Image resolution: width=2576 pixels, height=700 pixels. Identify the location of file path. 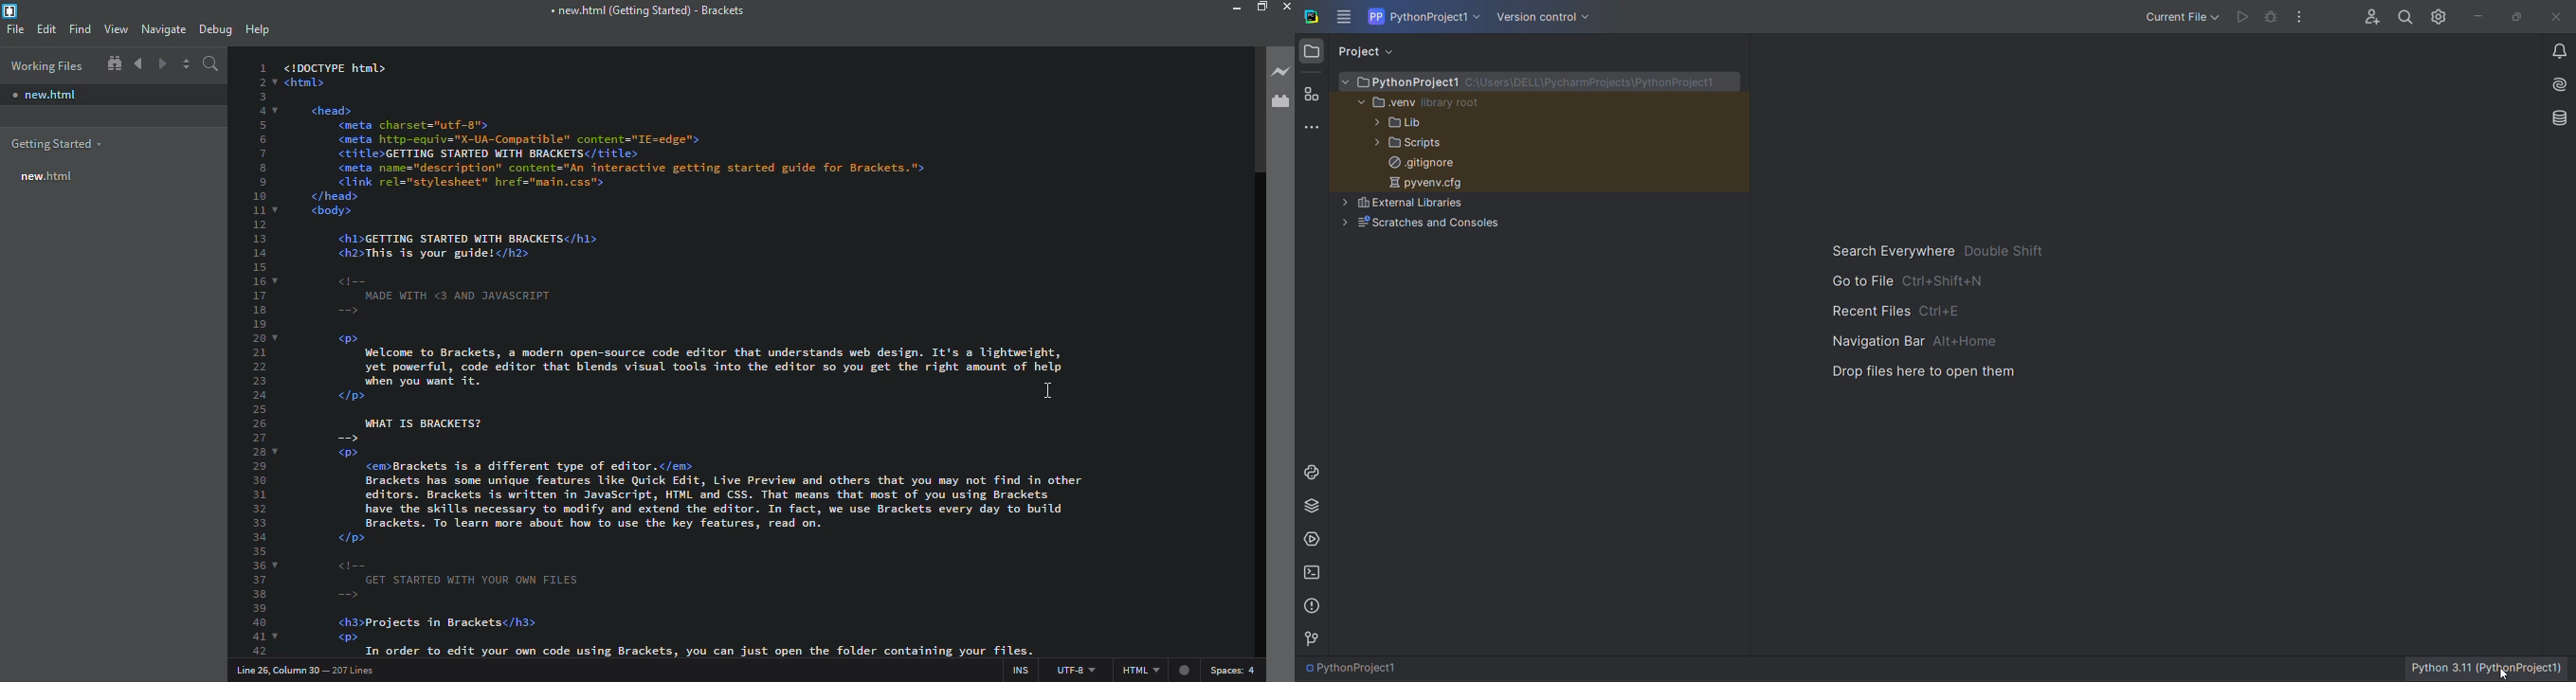
(1355, 669).